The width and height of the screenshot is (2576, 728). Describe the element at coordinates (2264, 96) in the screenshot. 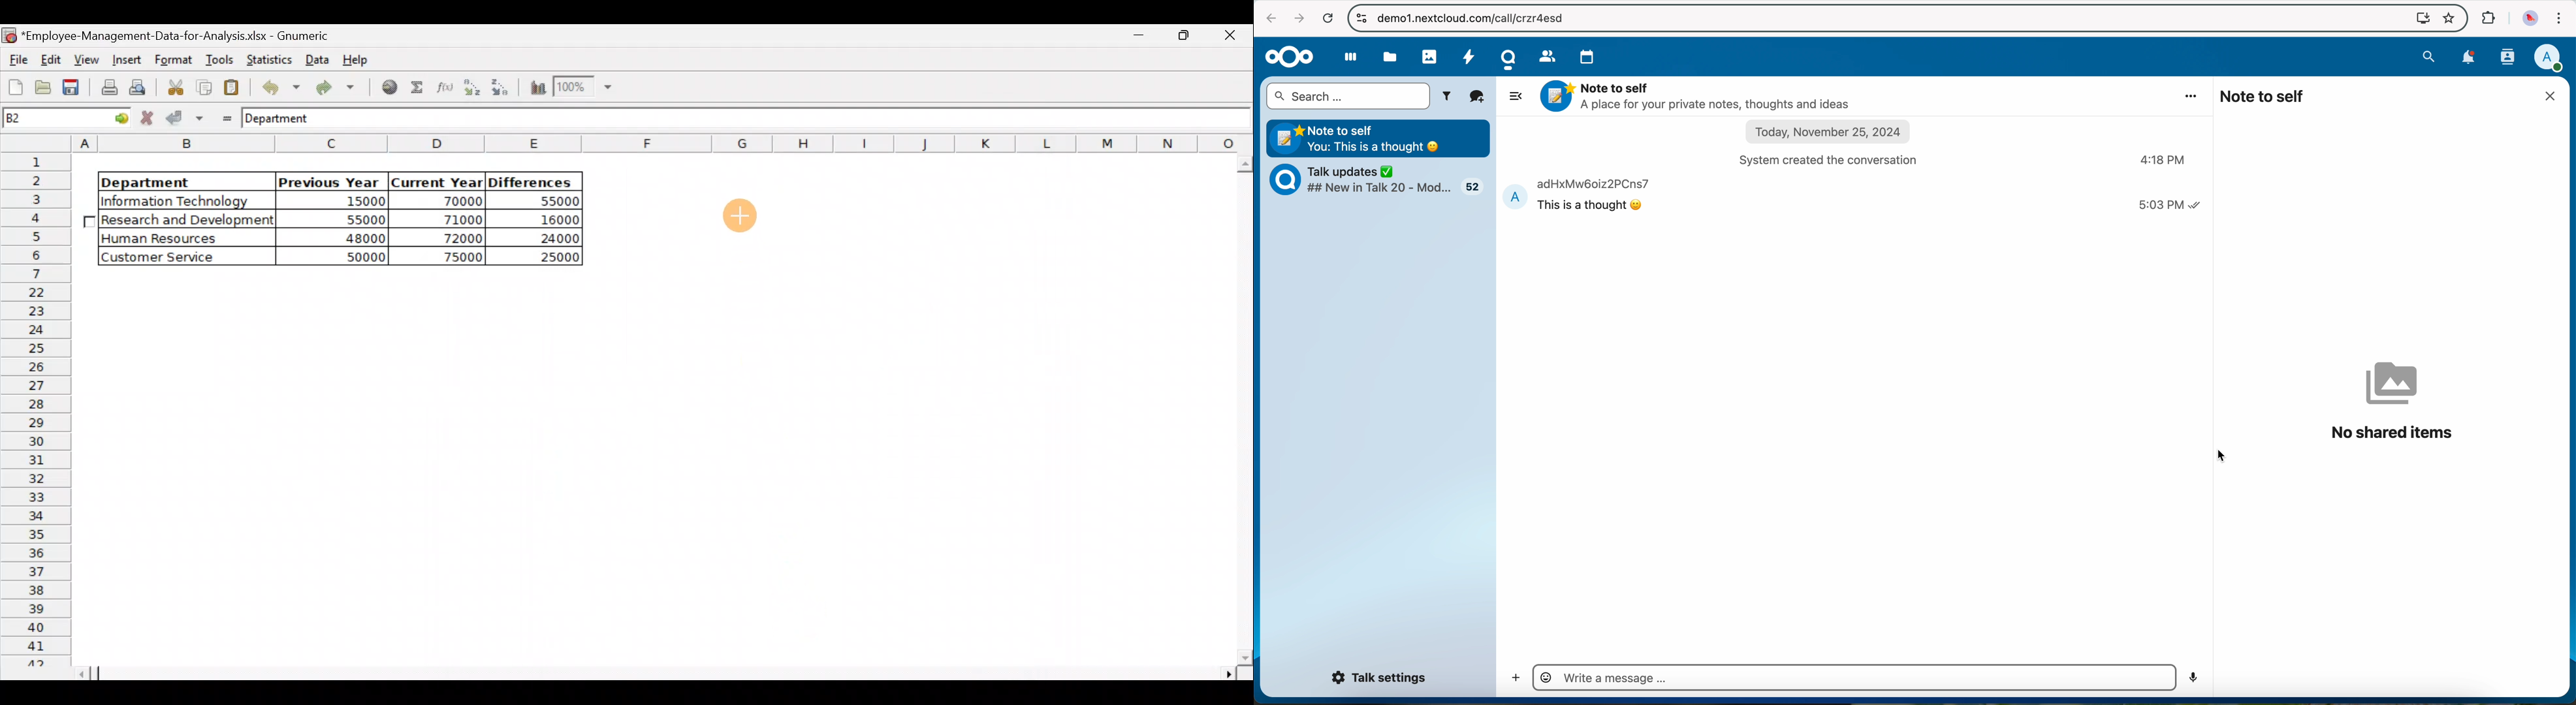

I see `note to self` at that location.